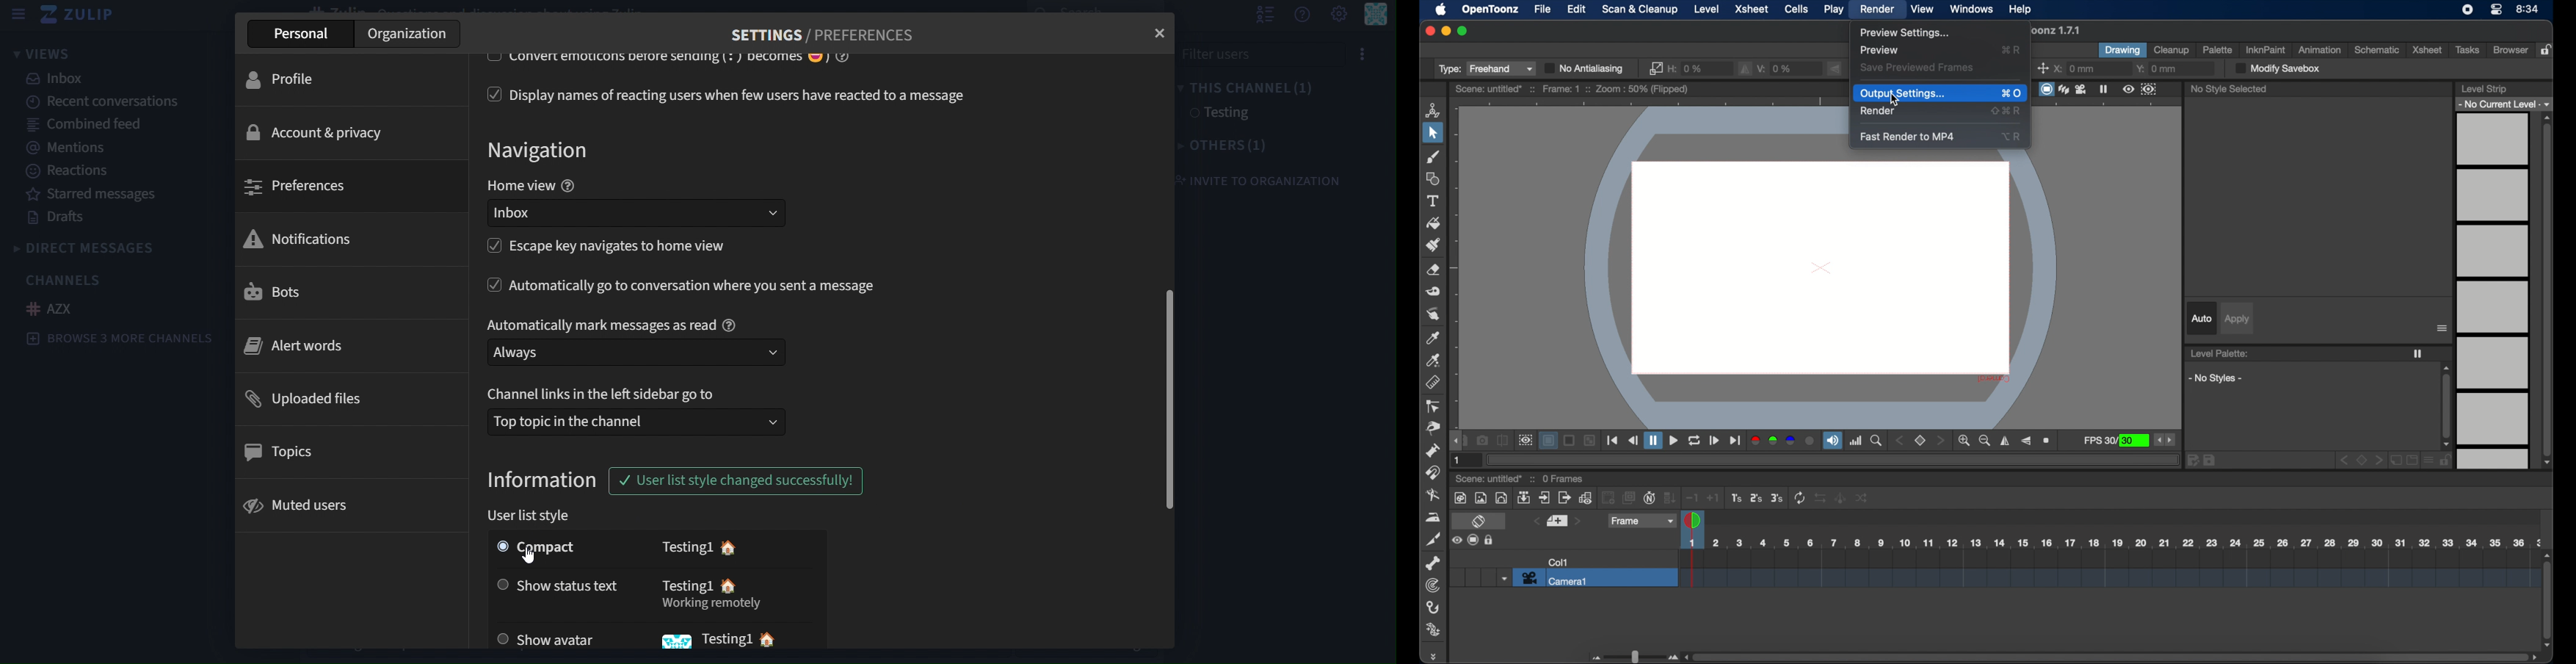  What do you see at coordinates (2381, 460) in the screenshot?
I see `` at bounding box center [2381, 460].